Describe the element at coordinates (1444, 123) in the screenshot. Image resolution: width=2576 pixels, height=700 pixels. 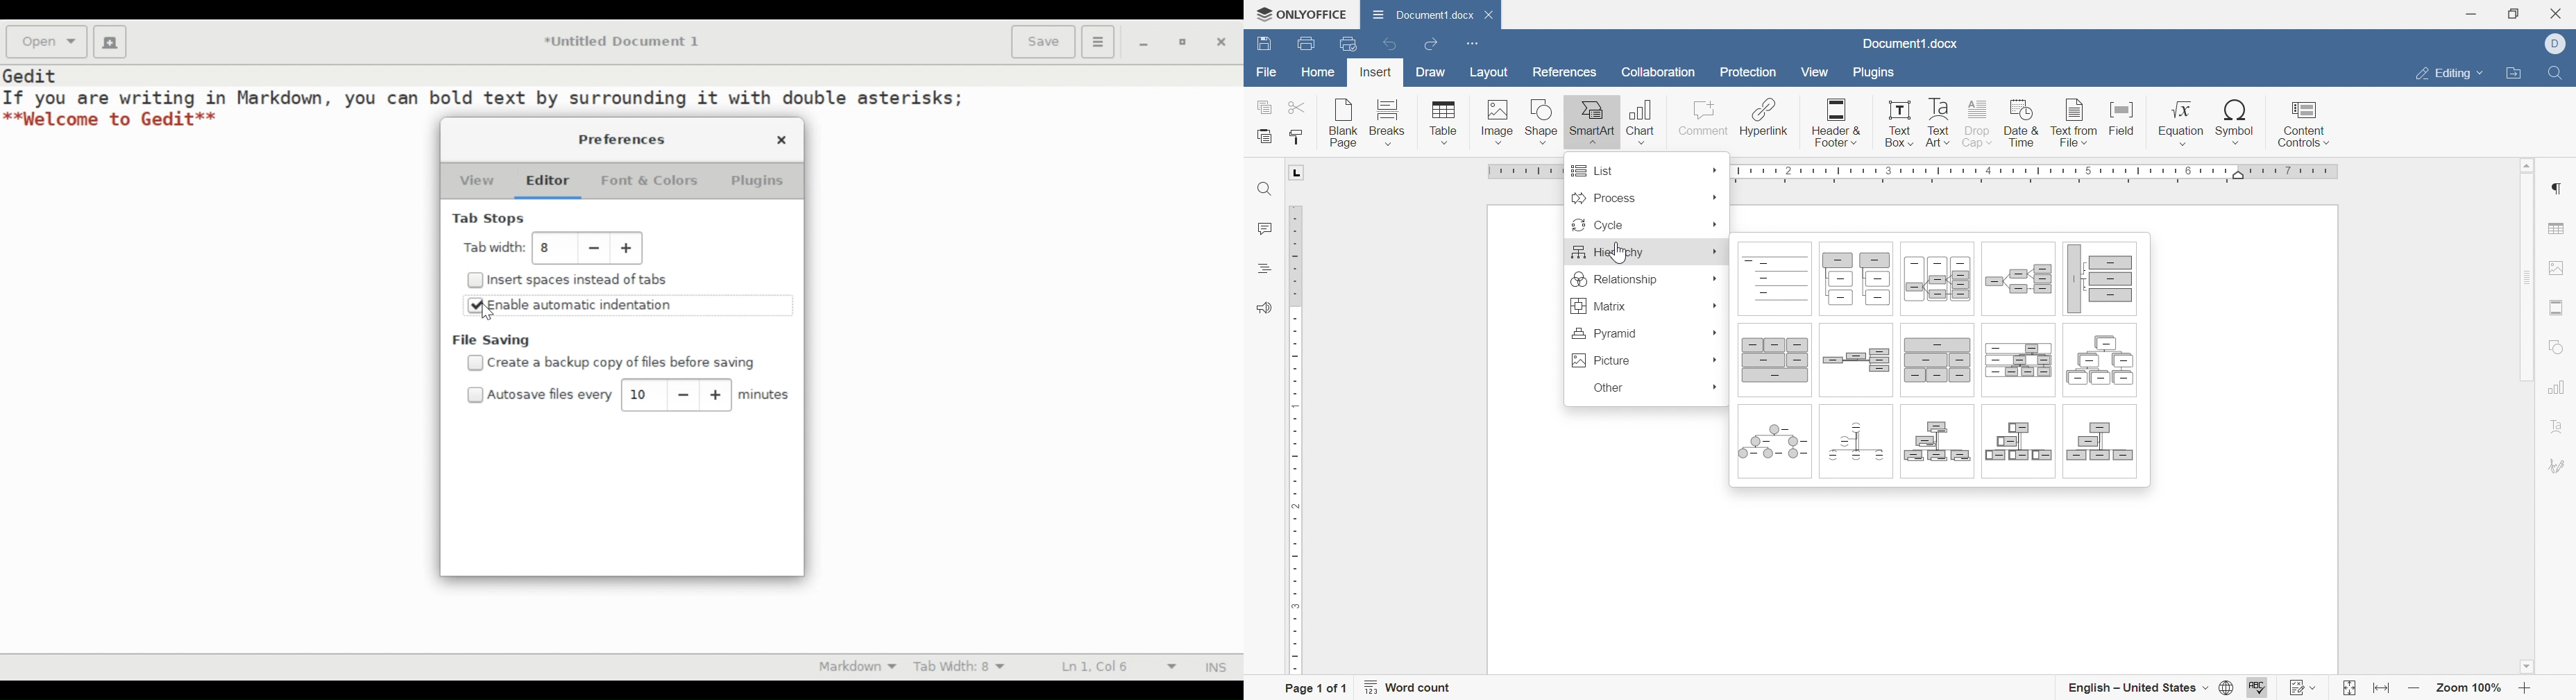
I see `Table` at that location.